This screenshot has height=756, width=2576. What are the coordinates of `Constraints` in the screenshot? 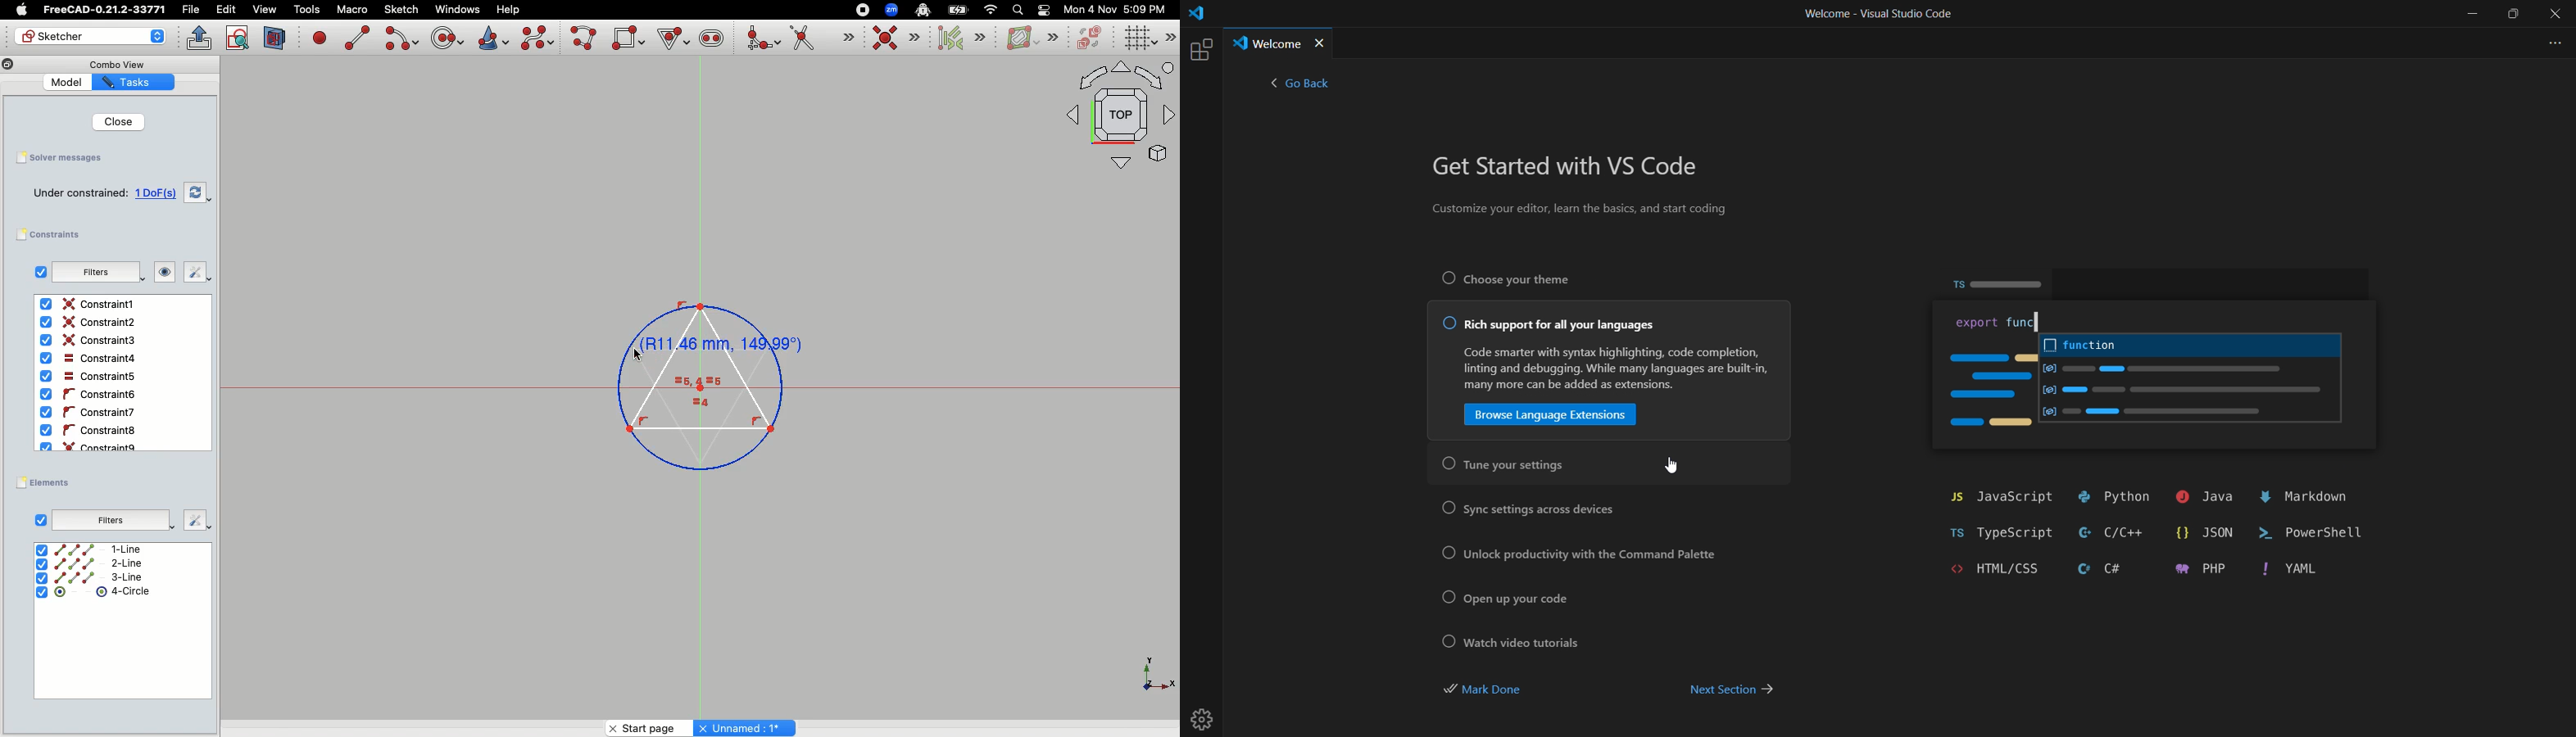 It's located at (55, 235).